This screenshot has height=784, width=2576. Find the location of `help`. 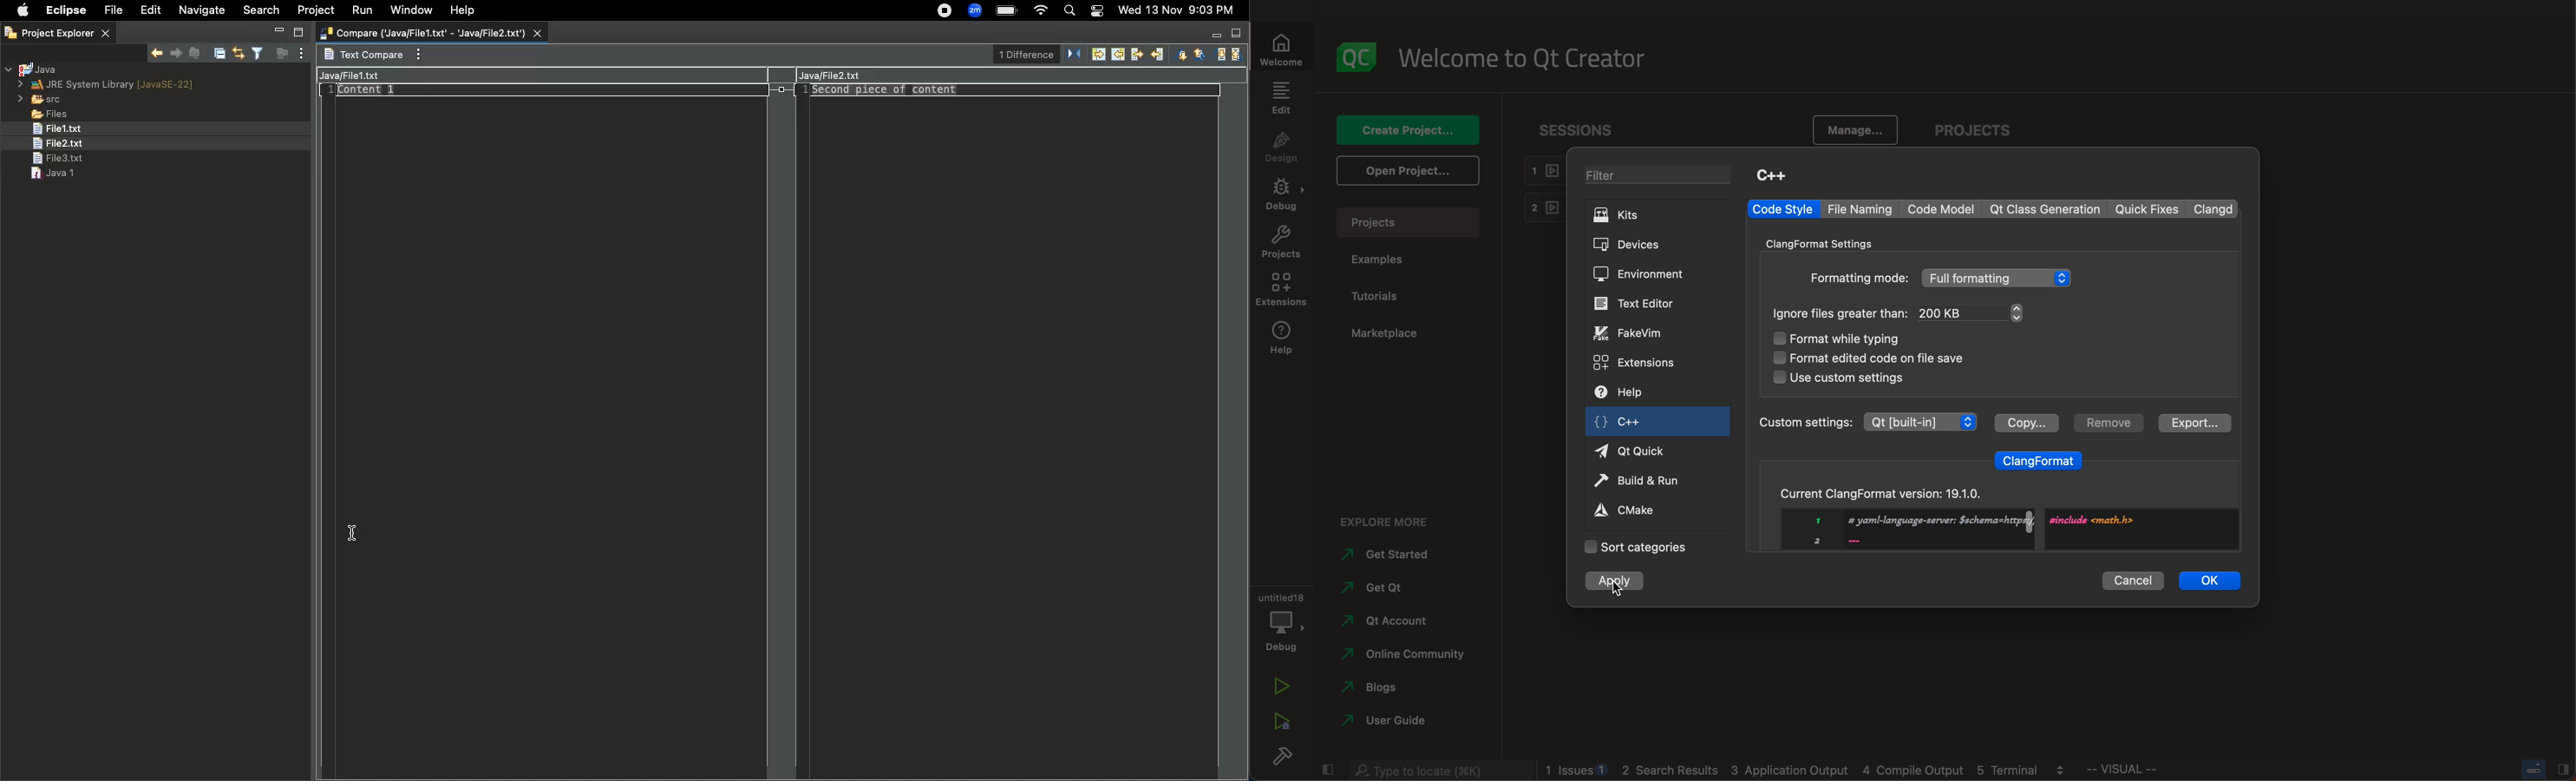

help is located at coordinates (1281, 340).